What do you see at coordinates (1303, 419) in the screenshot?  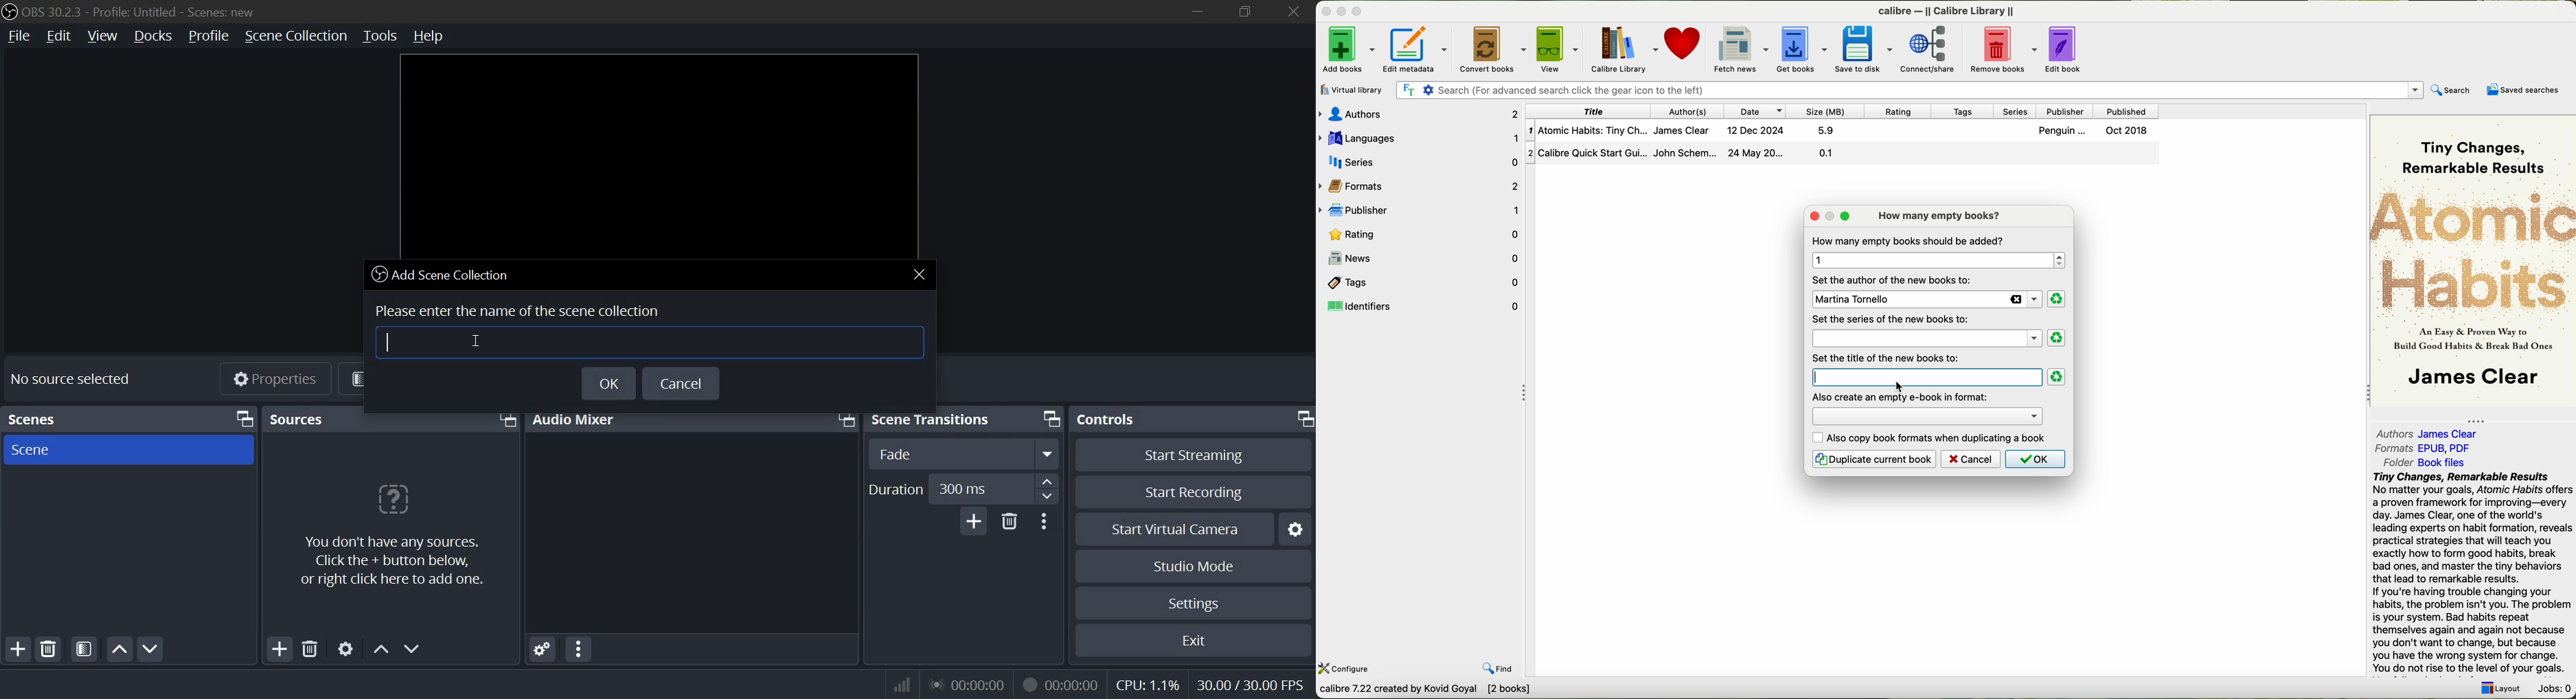 I see `bring front` at bounding box center [1303, 419].